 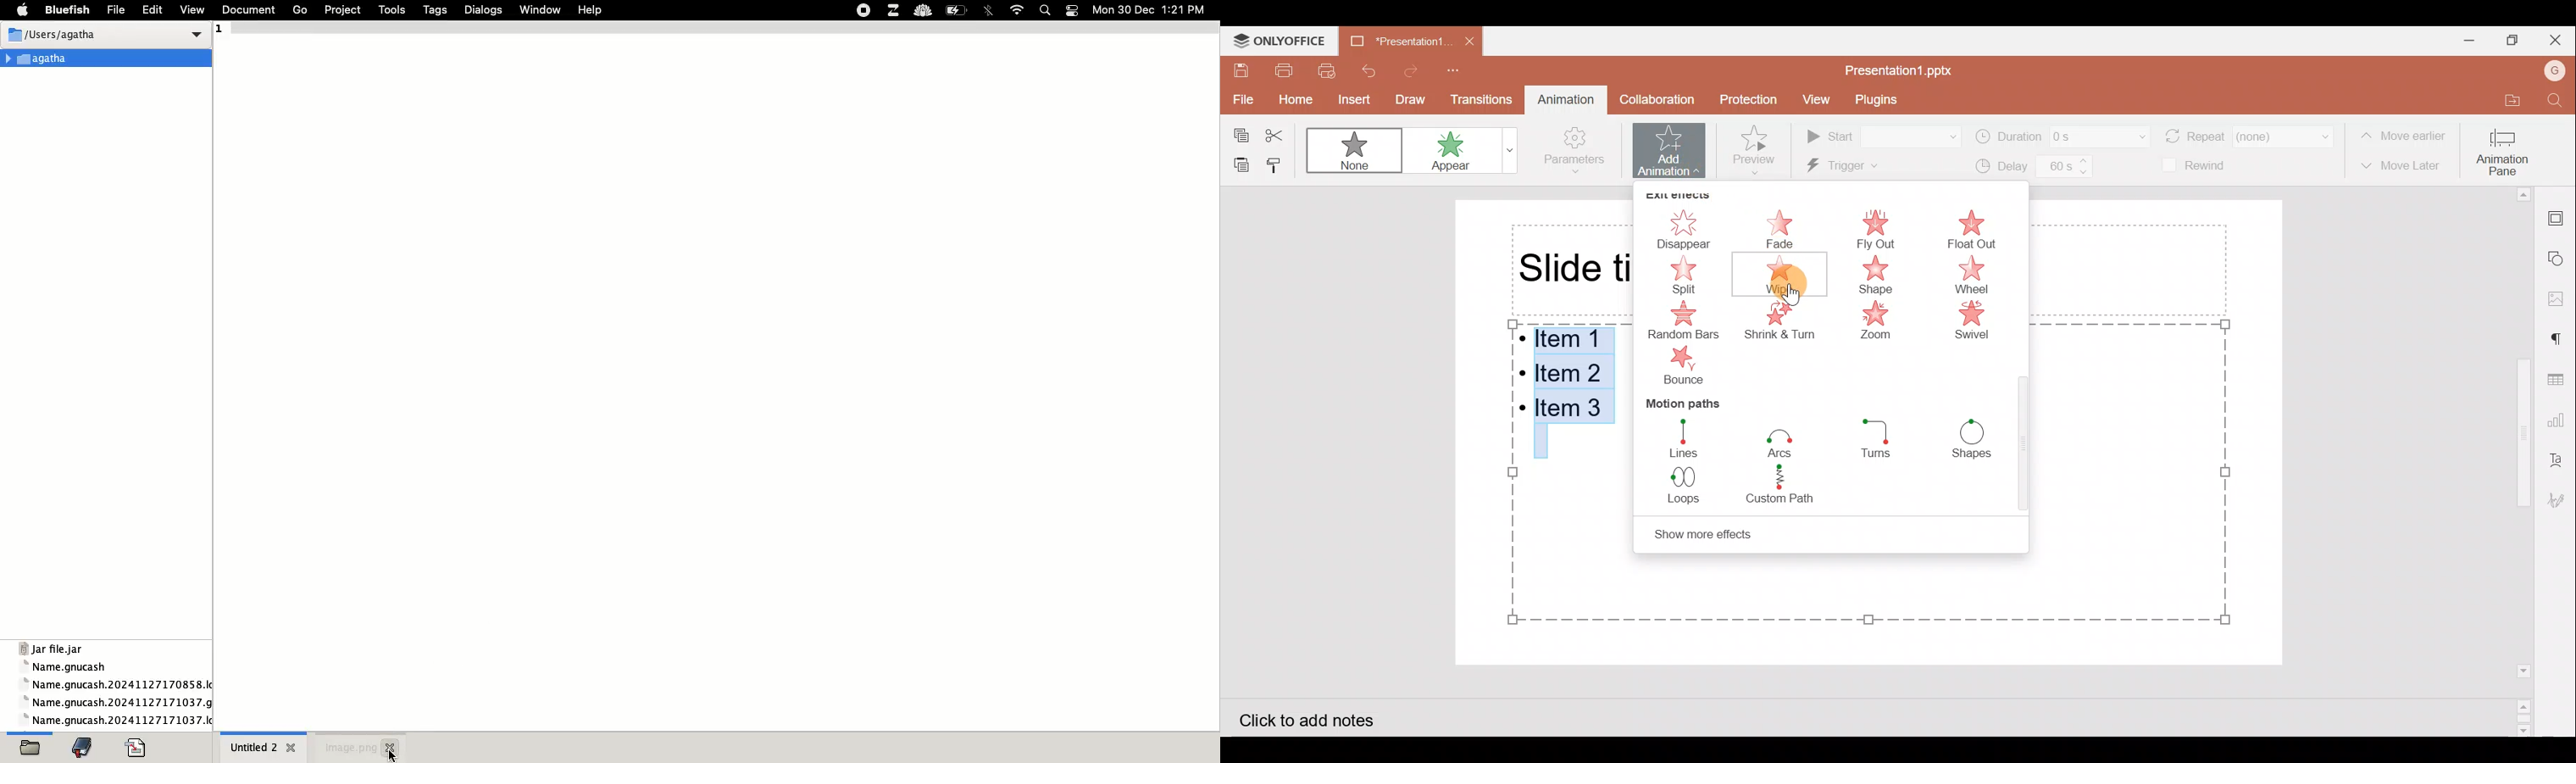 What do you see at coordinates (1463, 153) in the screenshot?
I see `Appear` at bounding box center [1463, 153].